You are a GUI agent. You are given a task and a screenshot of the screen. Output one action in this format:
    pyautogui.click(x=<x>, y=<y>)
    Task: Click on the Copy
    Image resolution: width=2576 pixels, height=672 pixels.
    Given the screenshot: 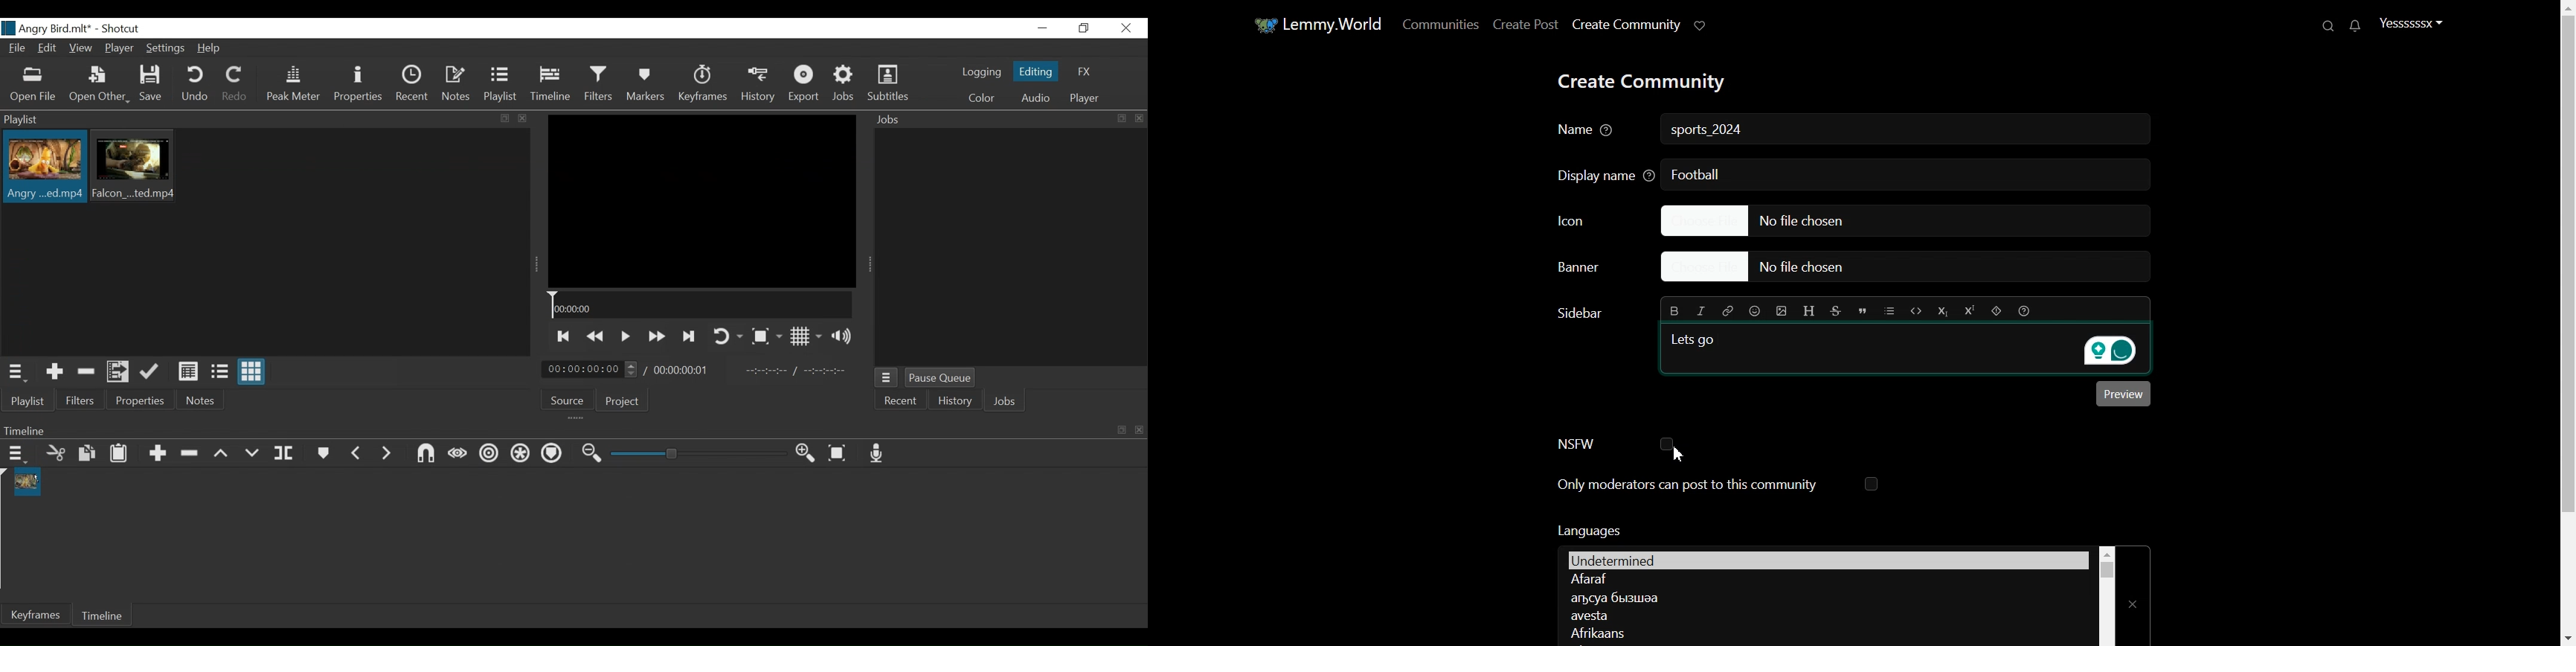 What is the action you would take?
    pyautogui.click(x=89, y=454)
    